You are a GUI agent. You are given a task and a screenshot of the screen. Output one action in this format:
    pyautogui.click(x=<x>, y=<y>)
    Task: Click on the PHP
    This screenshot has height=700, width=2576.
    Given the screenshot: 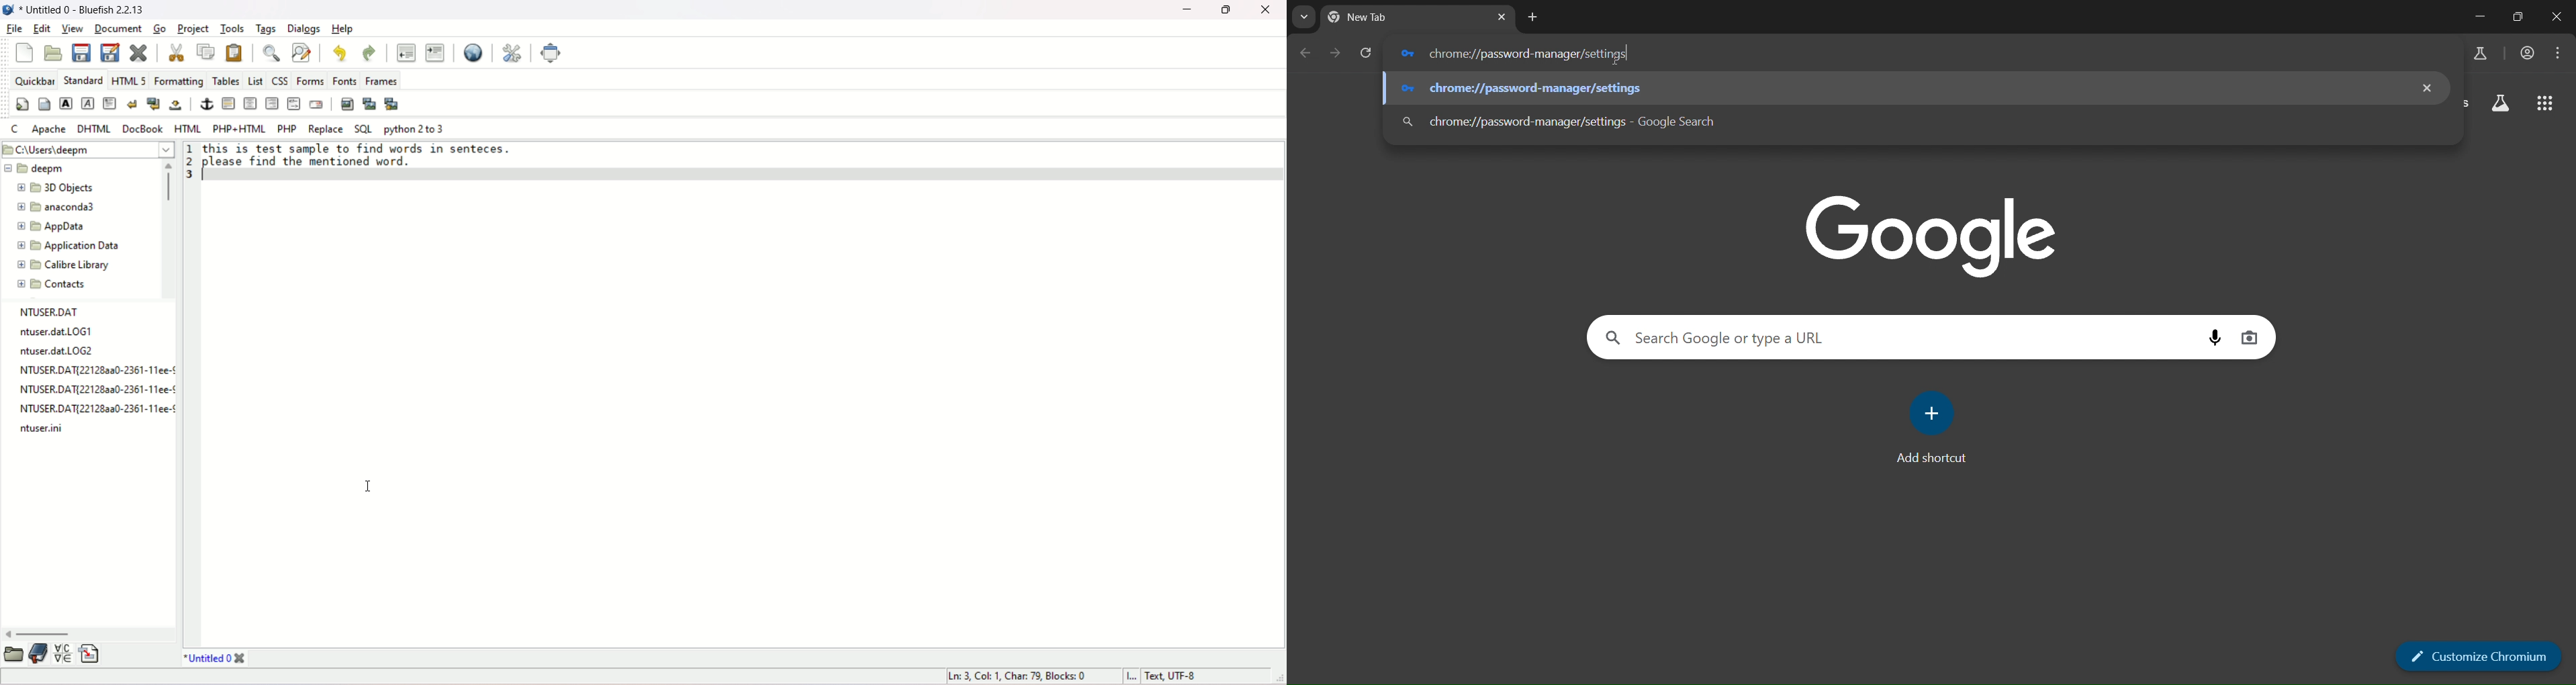 What is the action you would take?
    pyautogui.click(x=287, y=128)
    